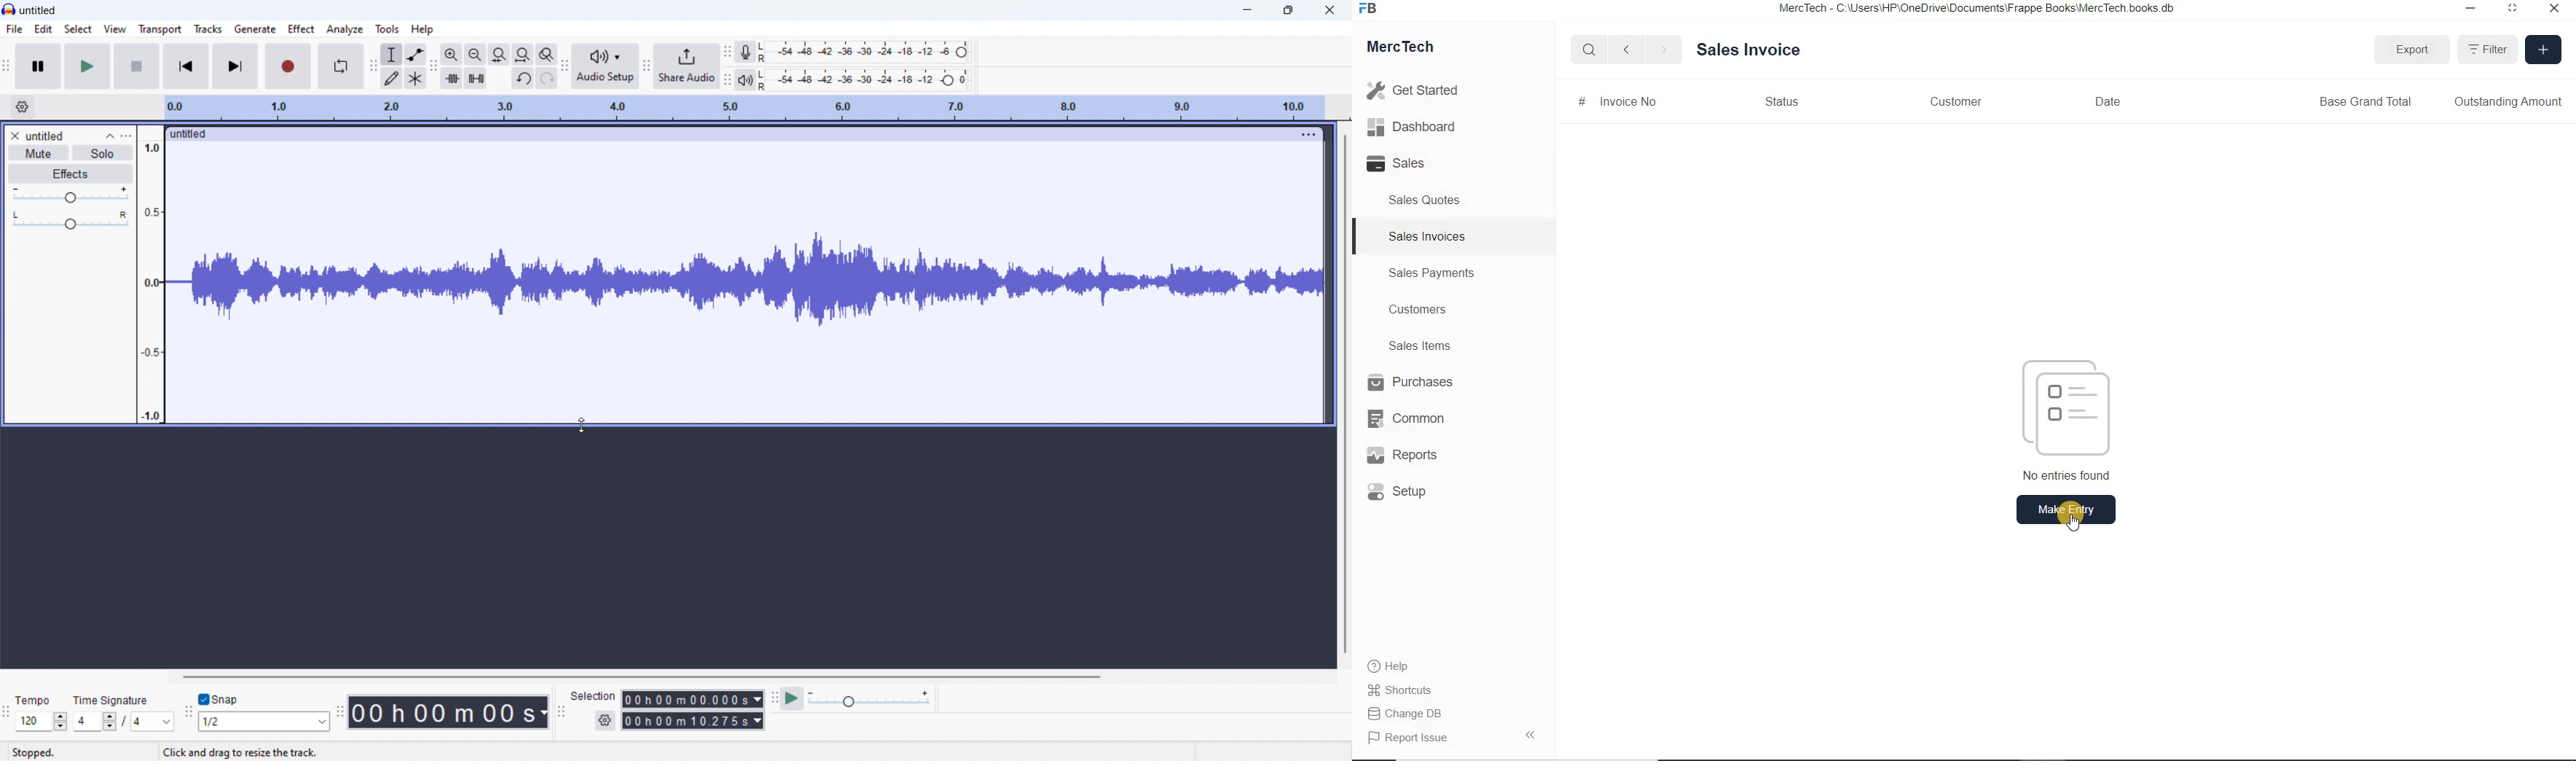 Image resolution: width=2576 pixels, height=784 pixels. Describe the element at coordinates (41, 722) in the screenshot. I see `set tempo` at that location.